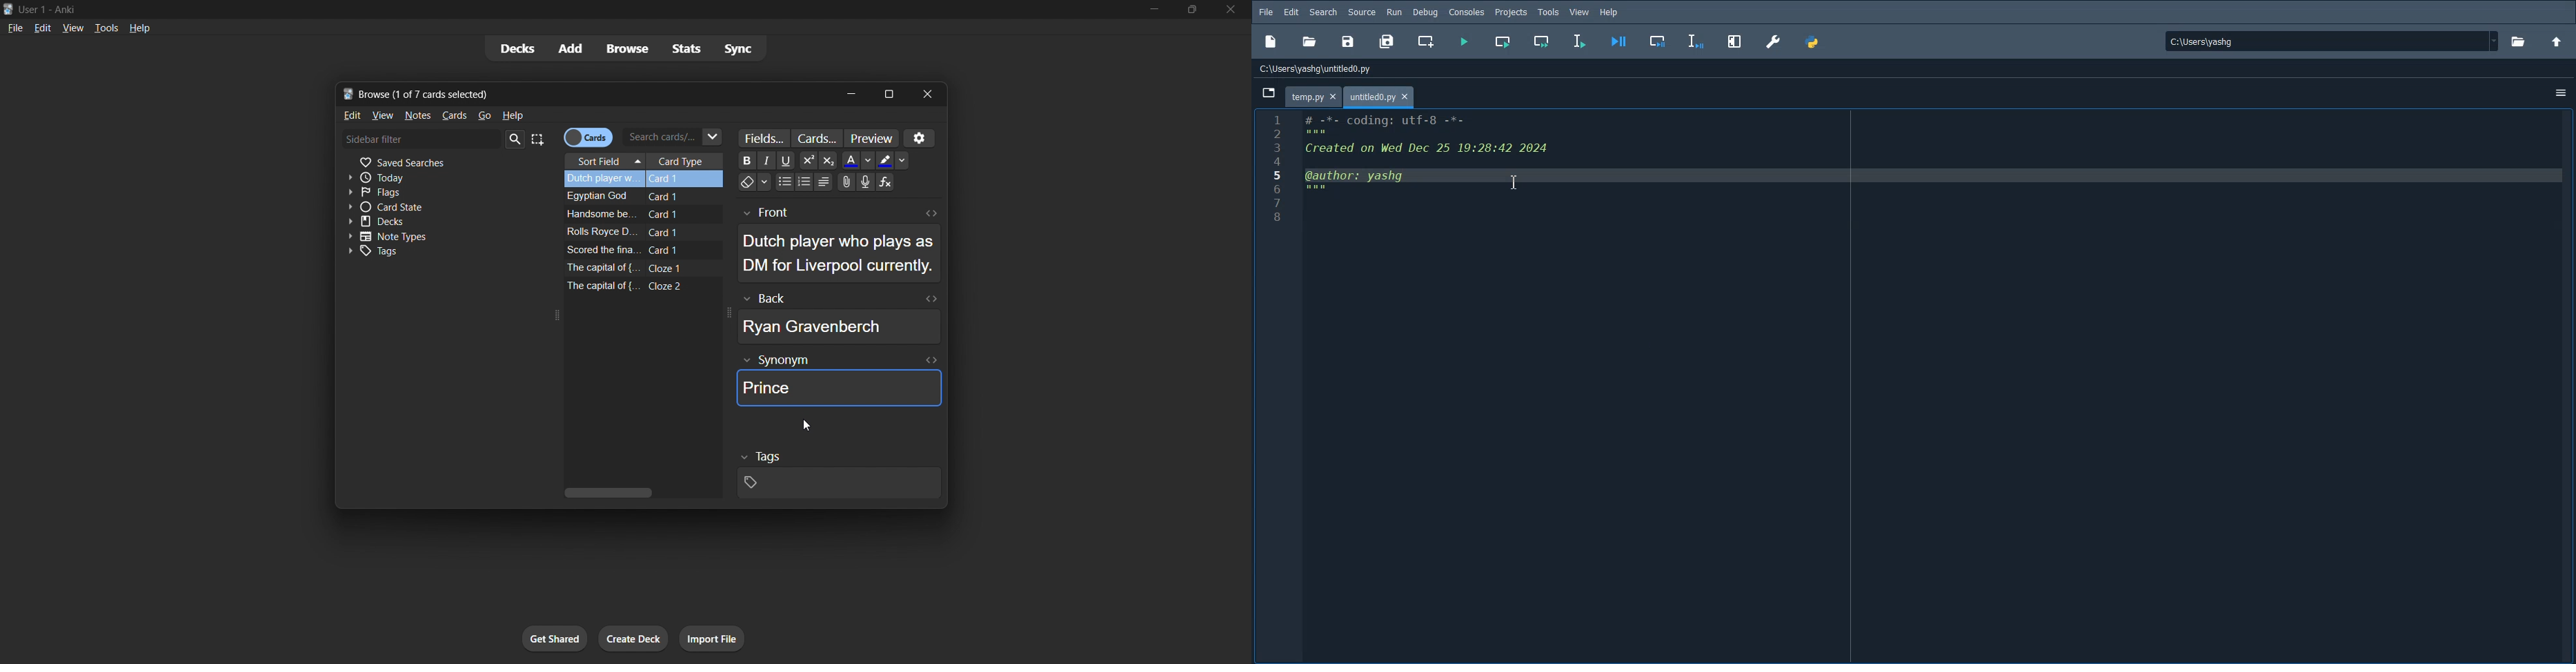  I want to click on underline, so click(786, 160).